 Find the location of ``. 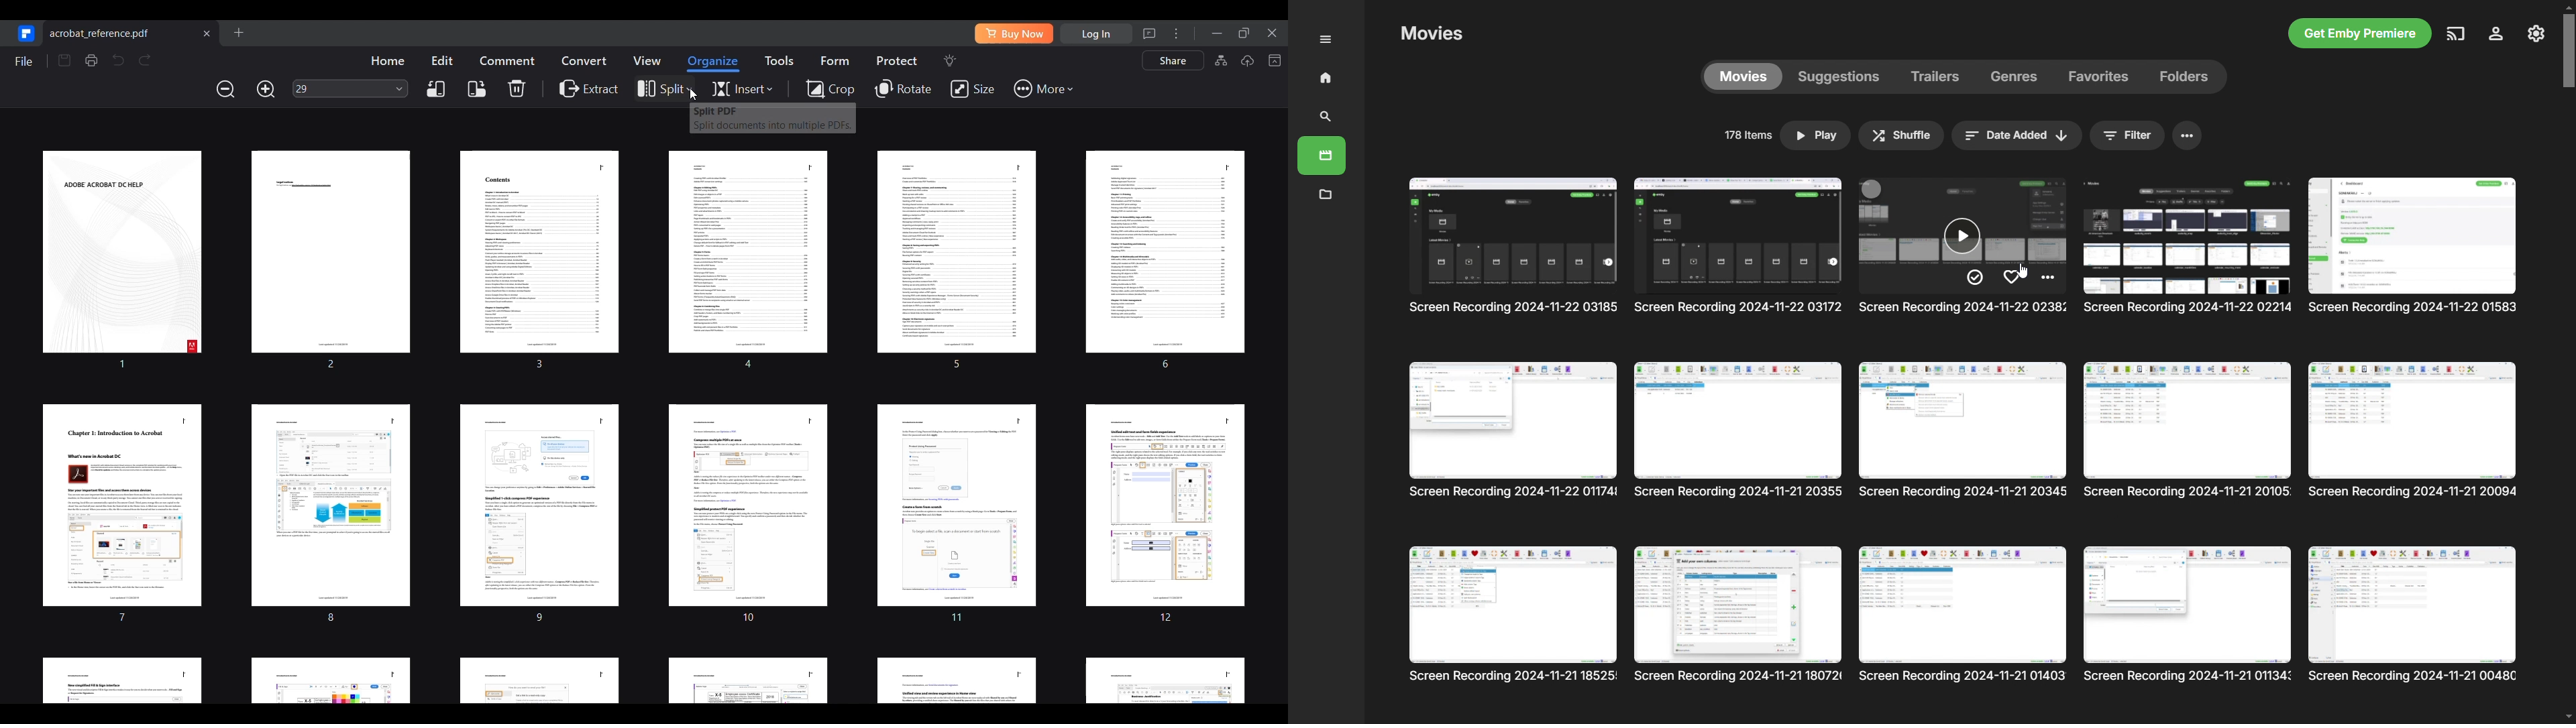

 is located at coordinates (2415, 614).